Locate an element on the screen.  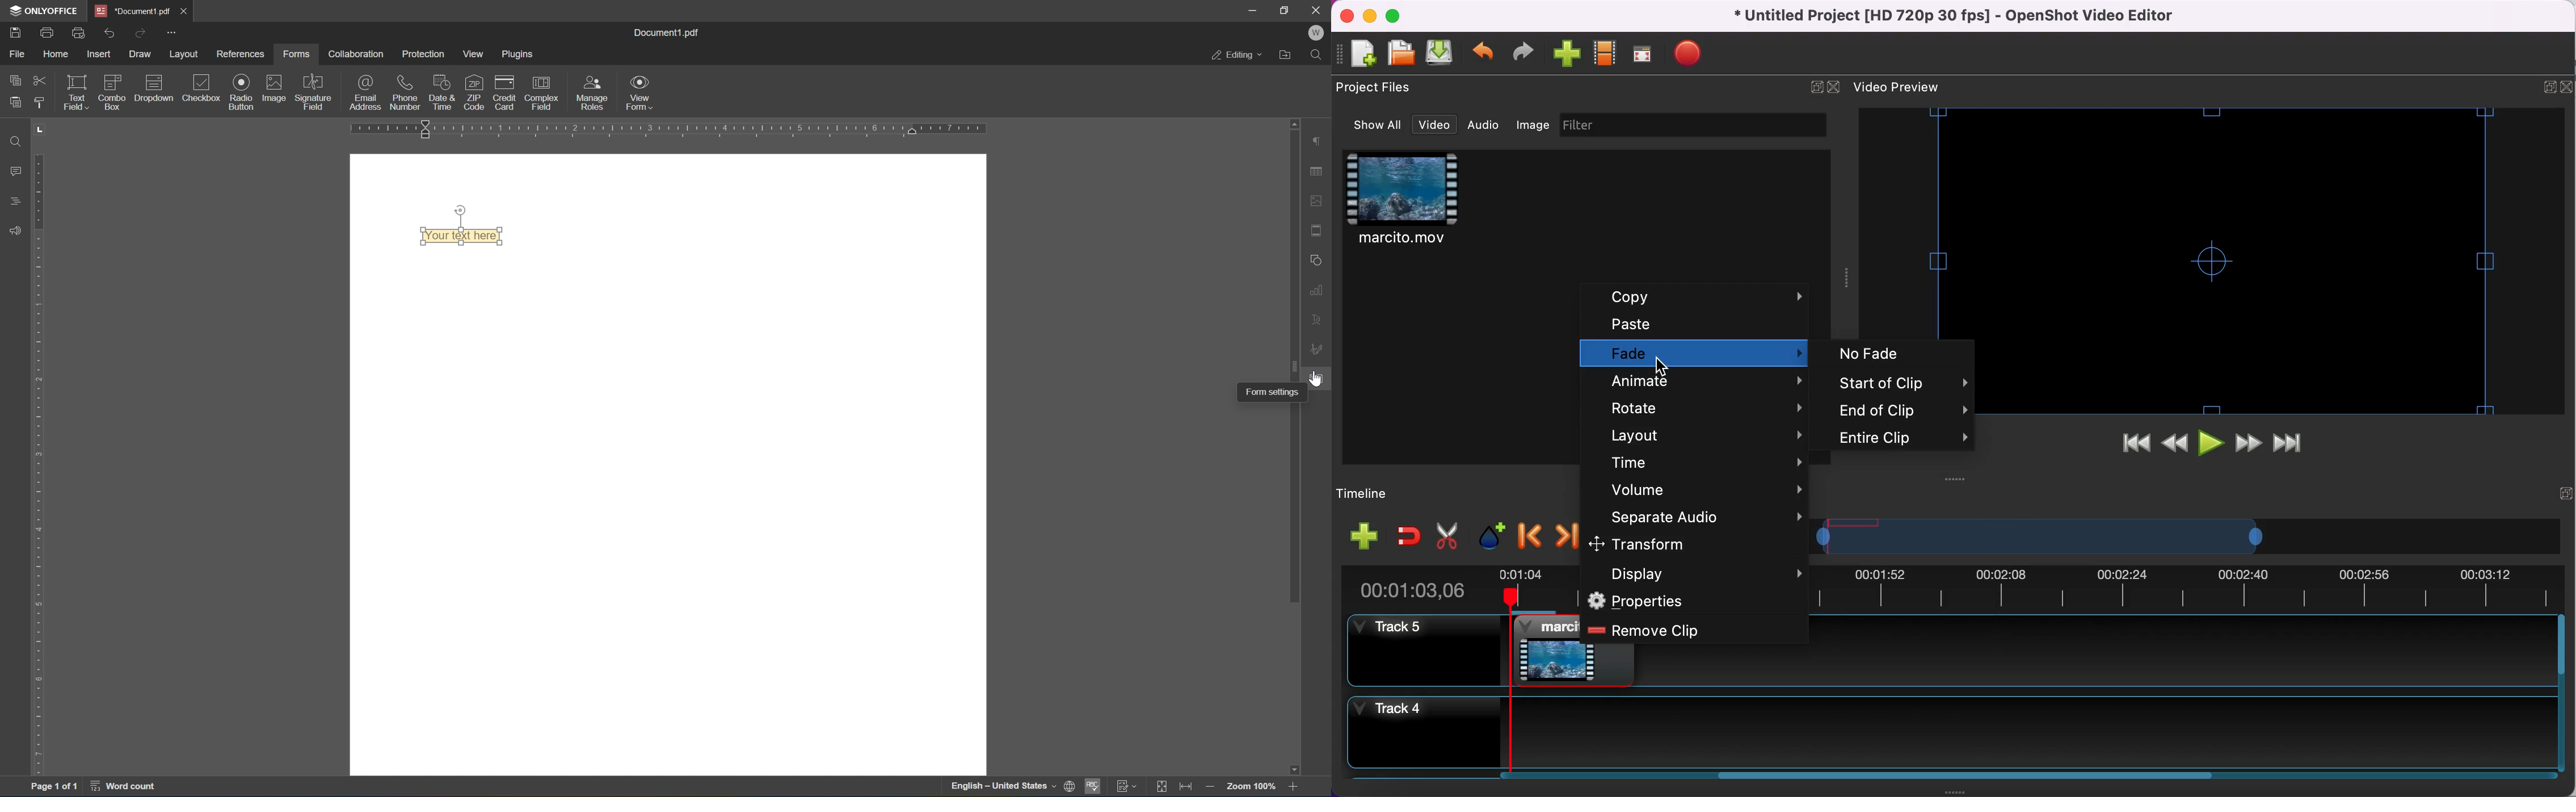
cursor is located at coordinates (1316, 381).